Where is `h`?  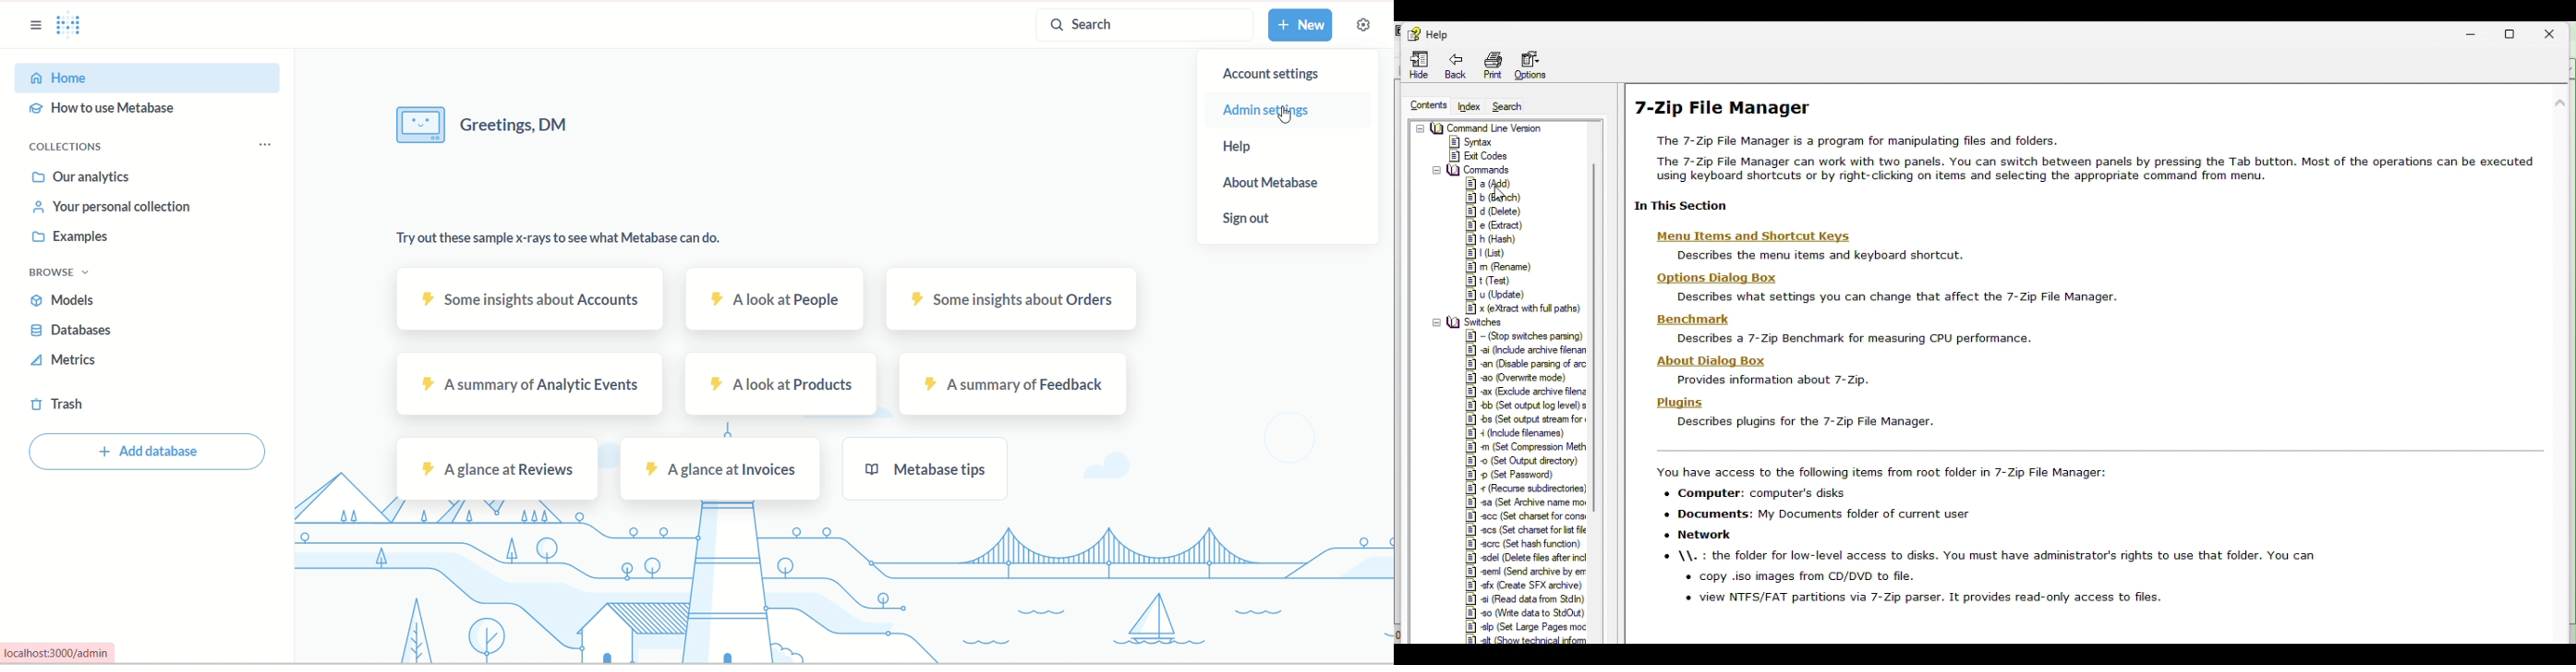 h is located at coordinates (1496, 239).